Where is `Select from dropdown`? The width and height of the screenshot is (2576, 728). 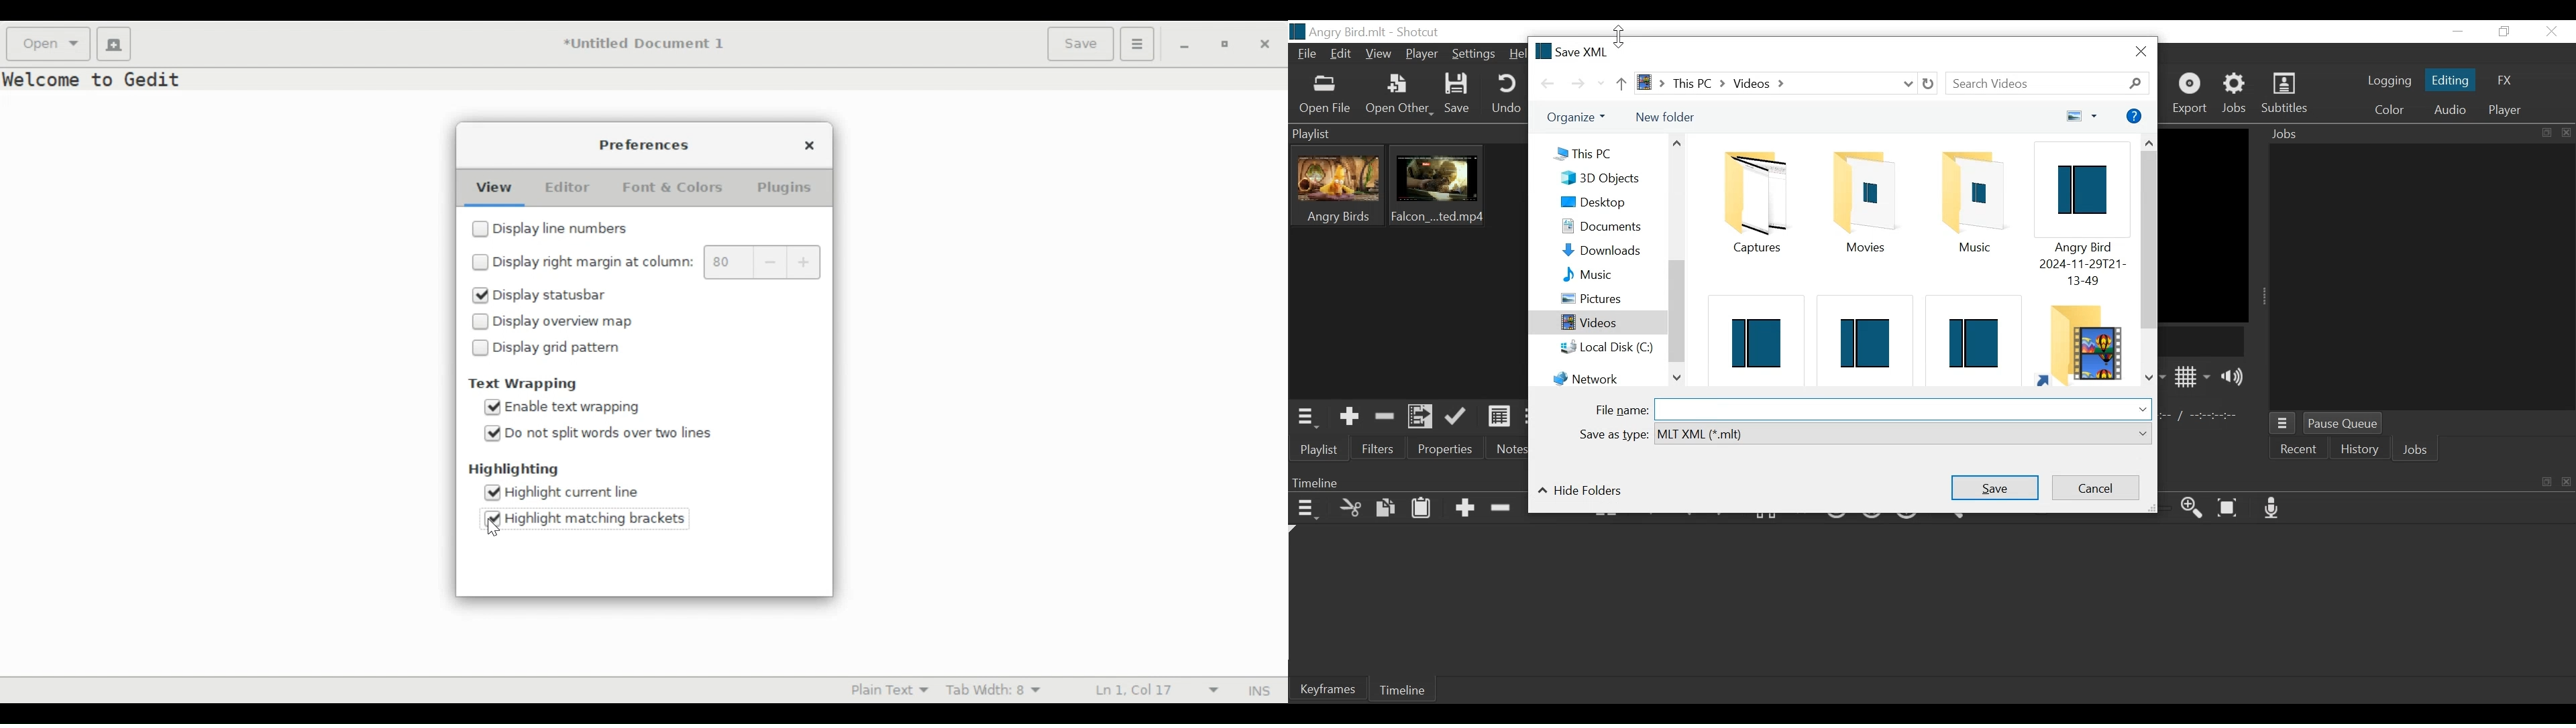 Select from dropdown is located at coordinates (1902, 434).